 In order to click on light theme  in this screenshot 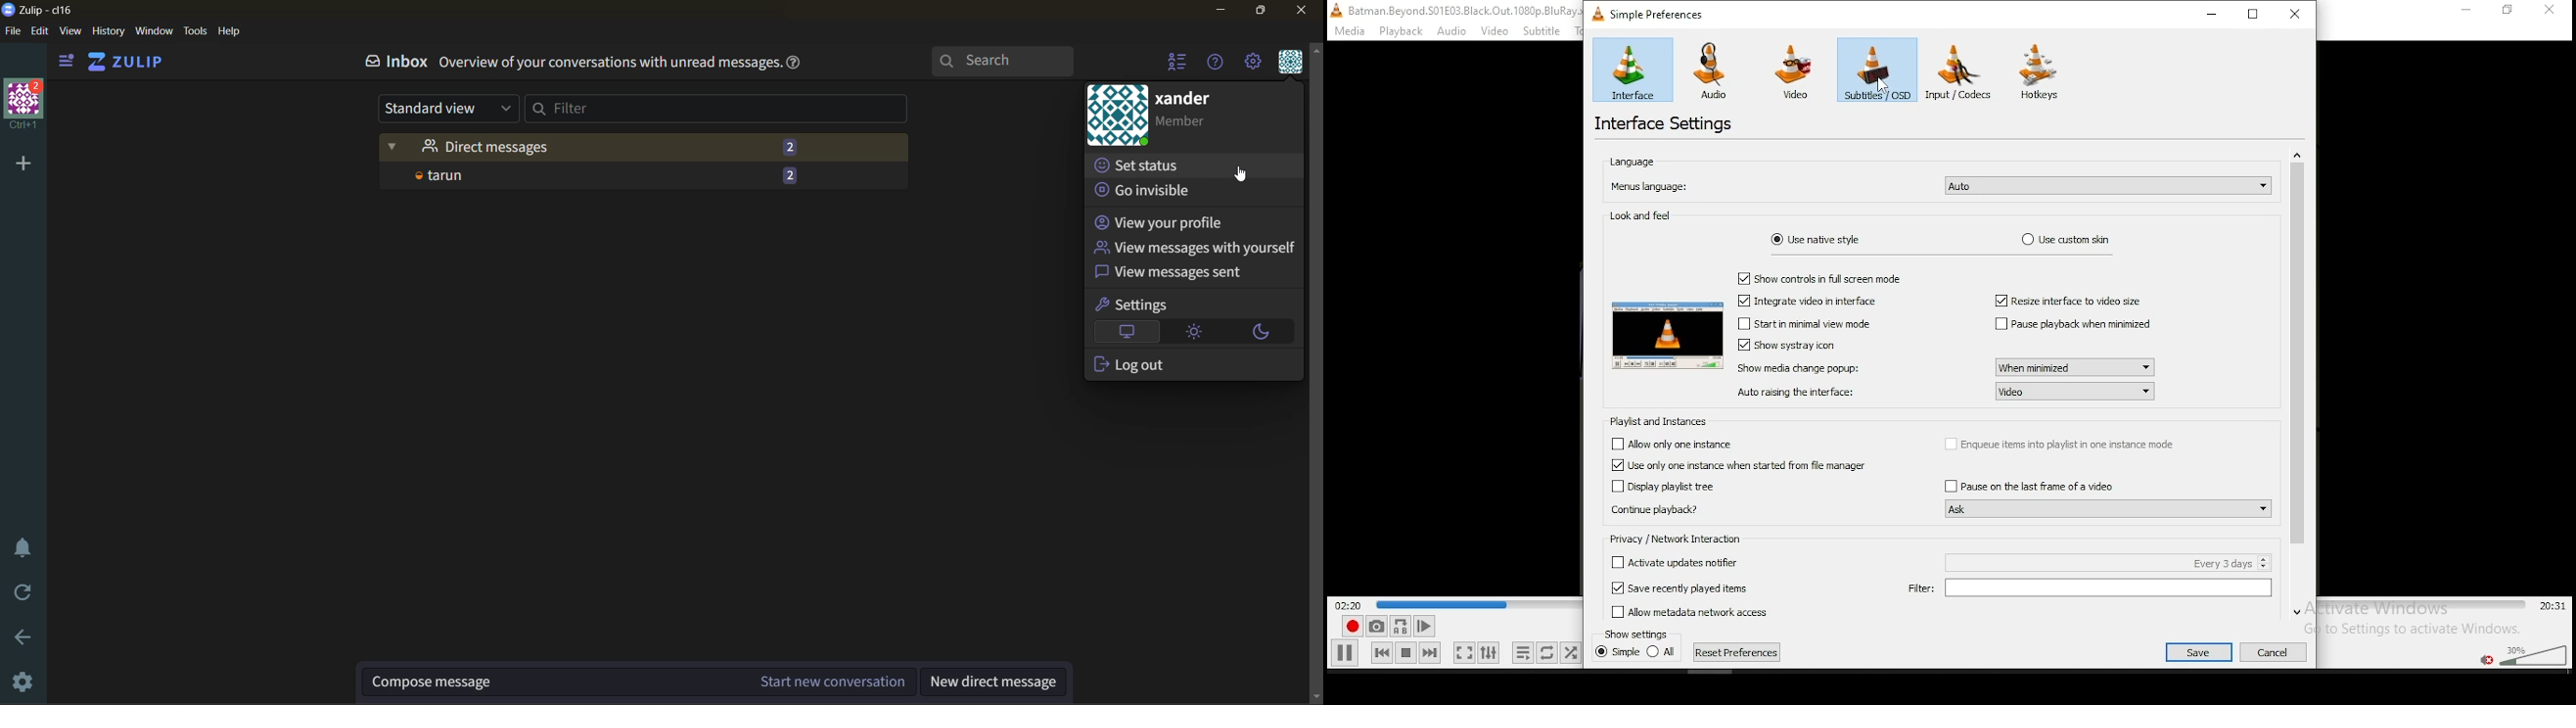, I will do `click(1200, 335)`.